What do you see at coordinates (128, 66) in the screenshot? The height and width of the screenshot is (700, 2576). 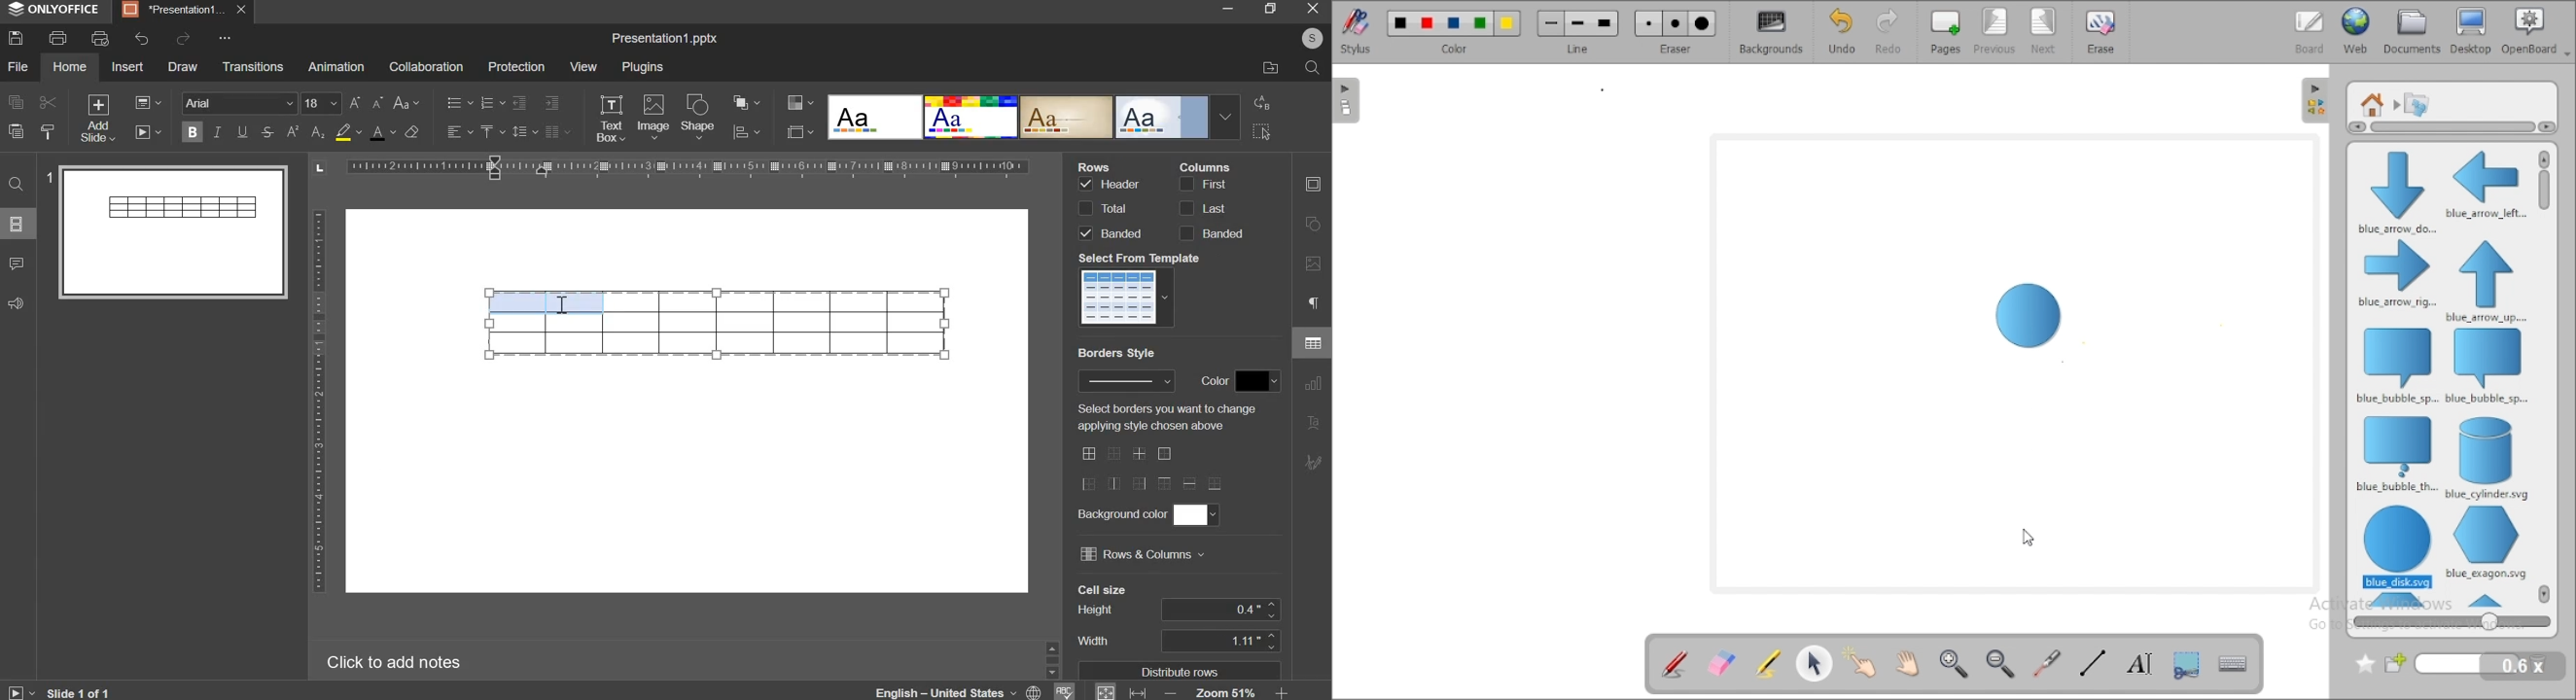 I see `insert` at bounding box center [128, 66].